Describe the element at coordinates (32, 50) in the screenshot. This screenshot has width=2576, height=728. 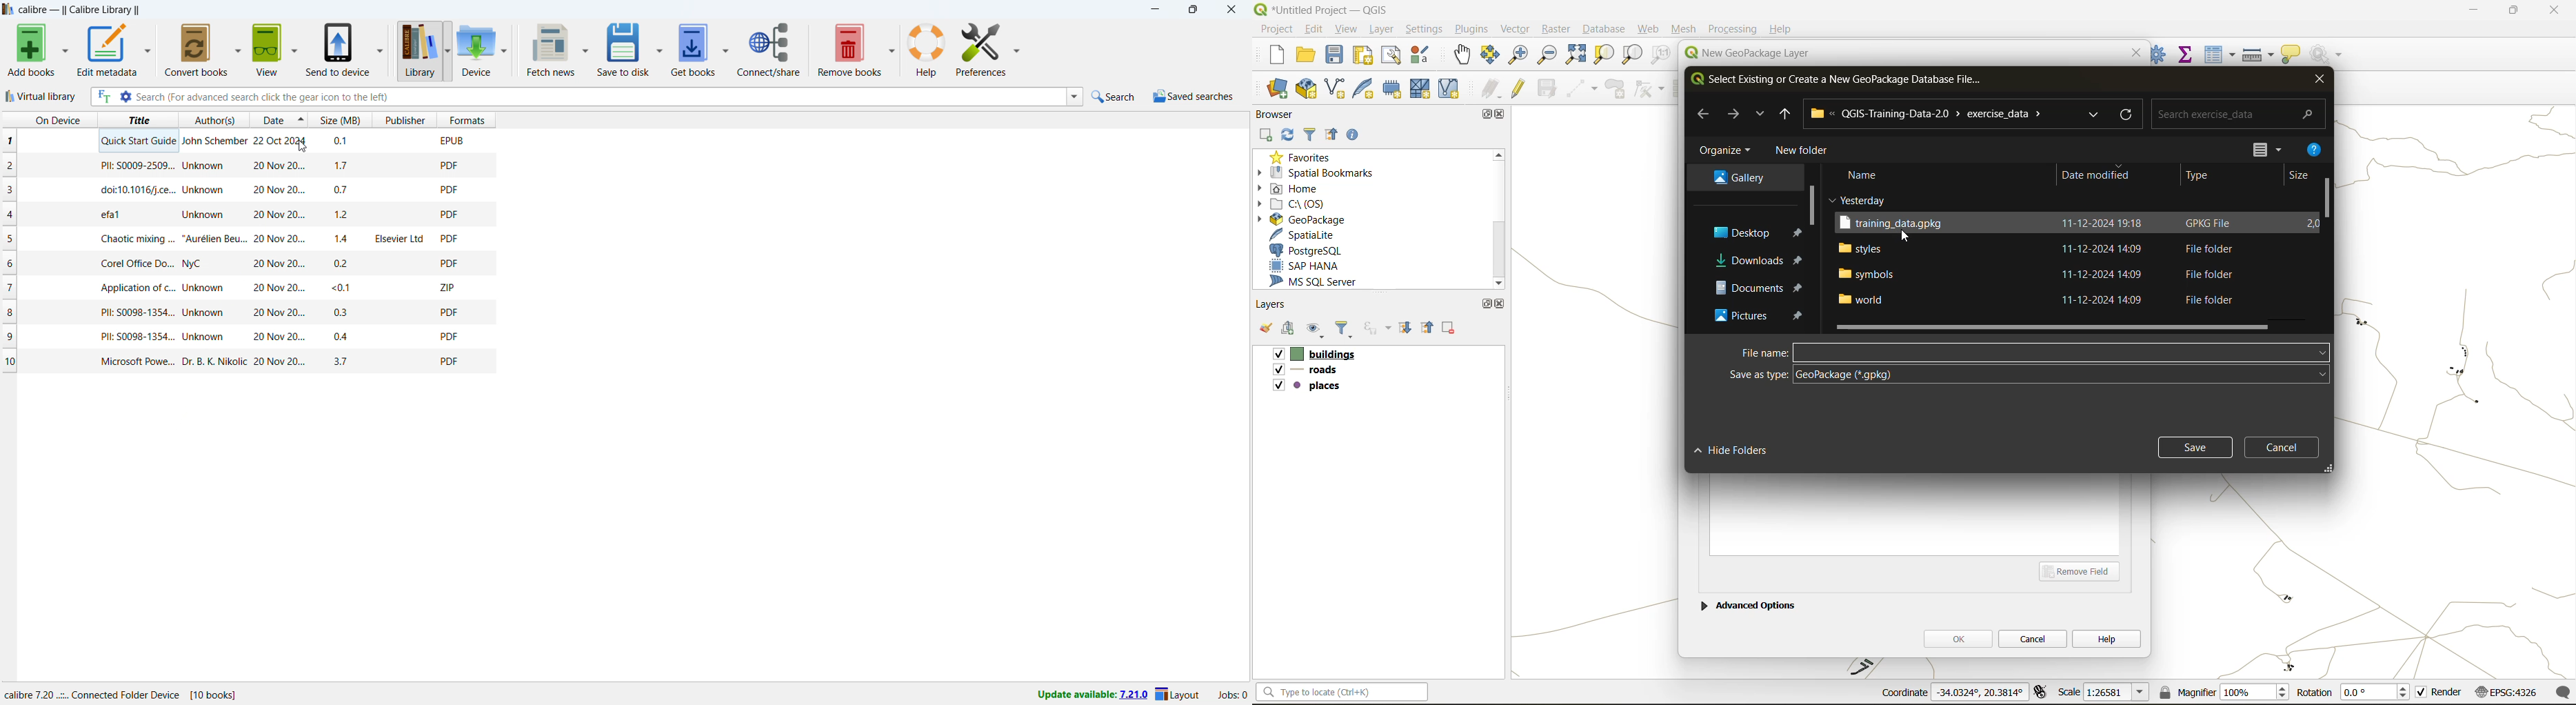
I see `add books` at that location.